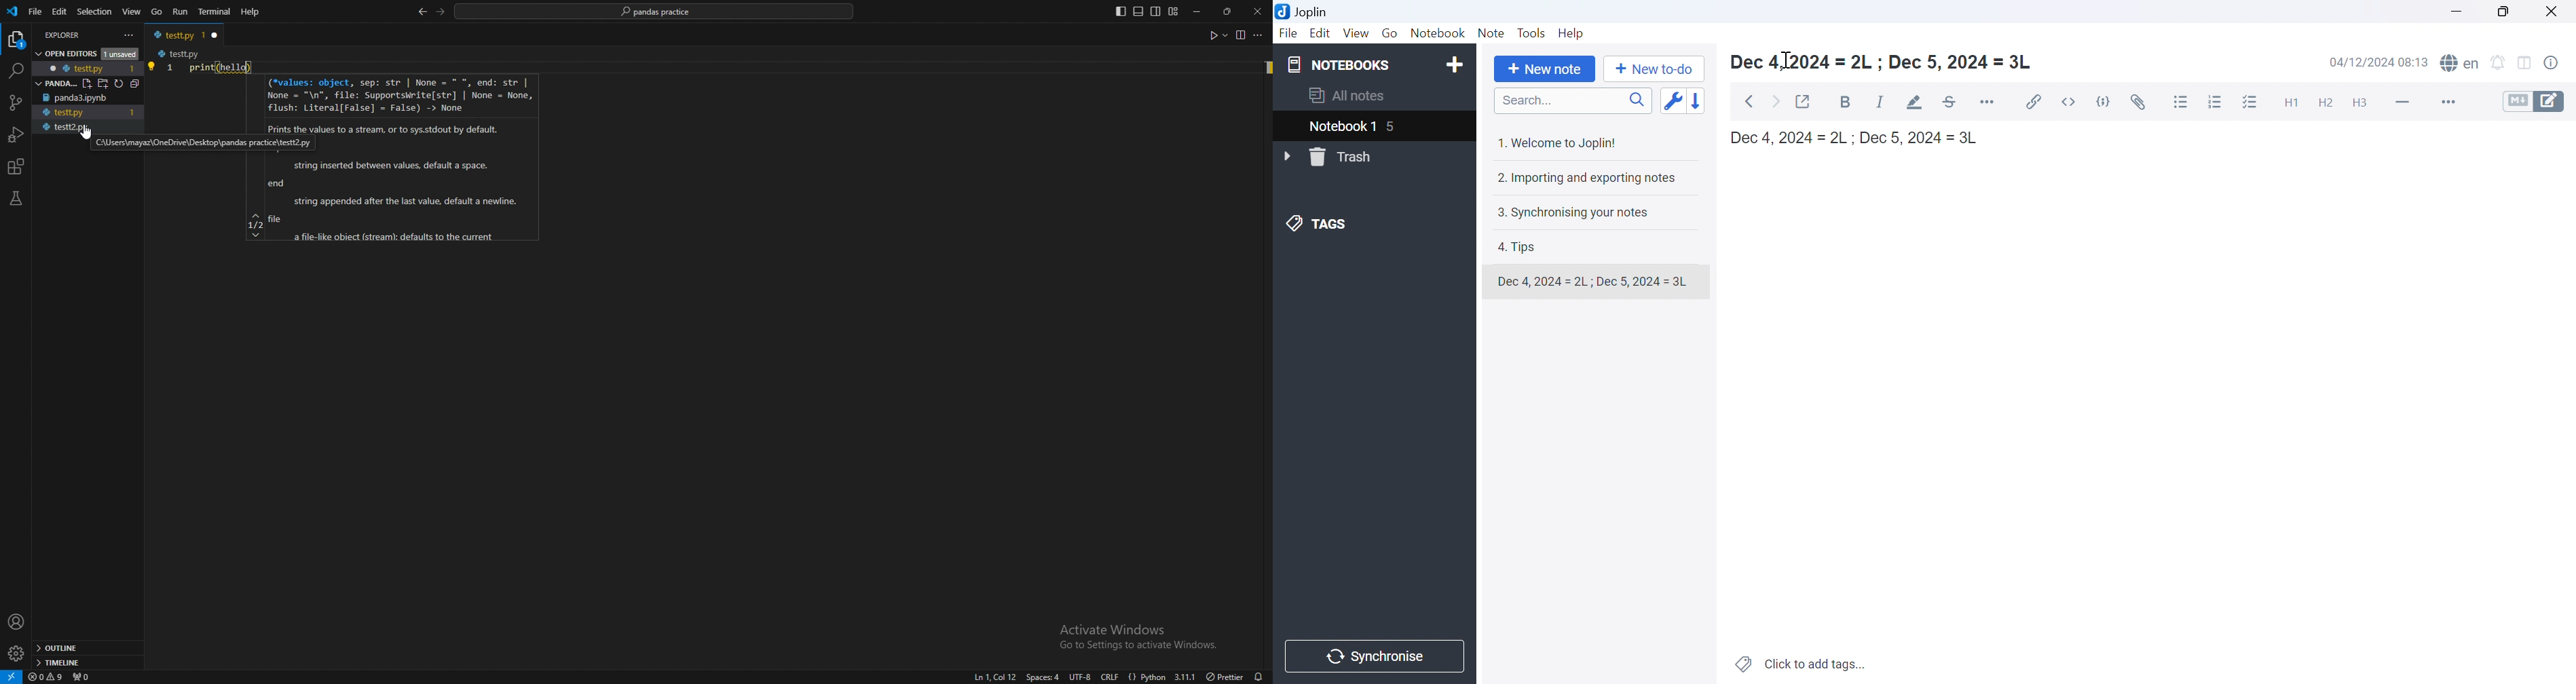 This screenshot has height=700, width=2576. I want to click on Drop Down, so click(1286, 155).